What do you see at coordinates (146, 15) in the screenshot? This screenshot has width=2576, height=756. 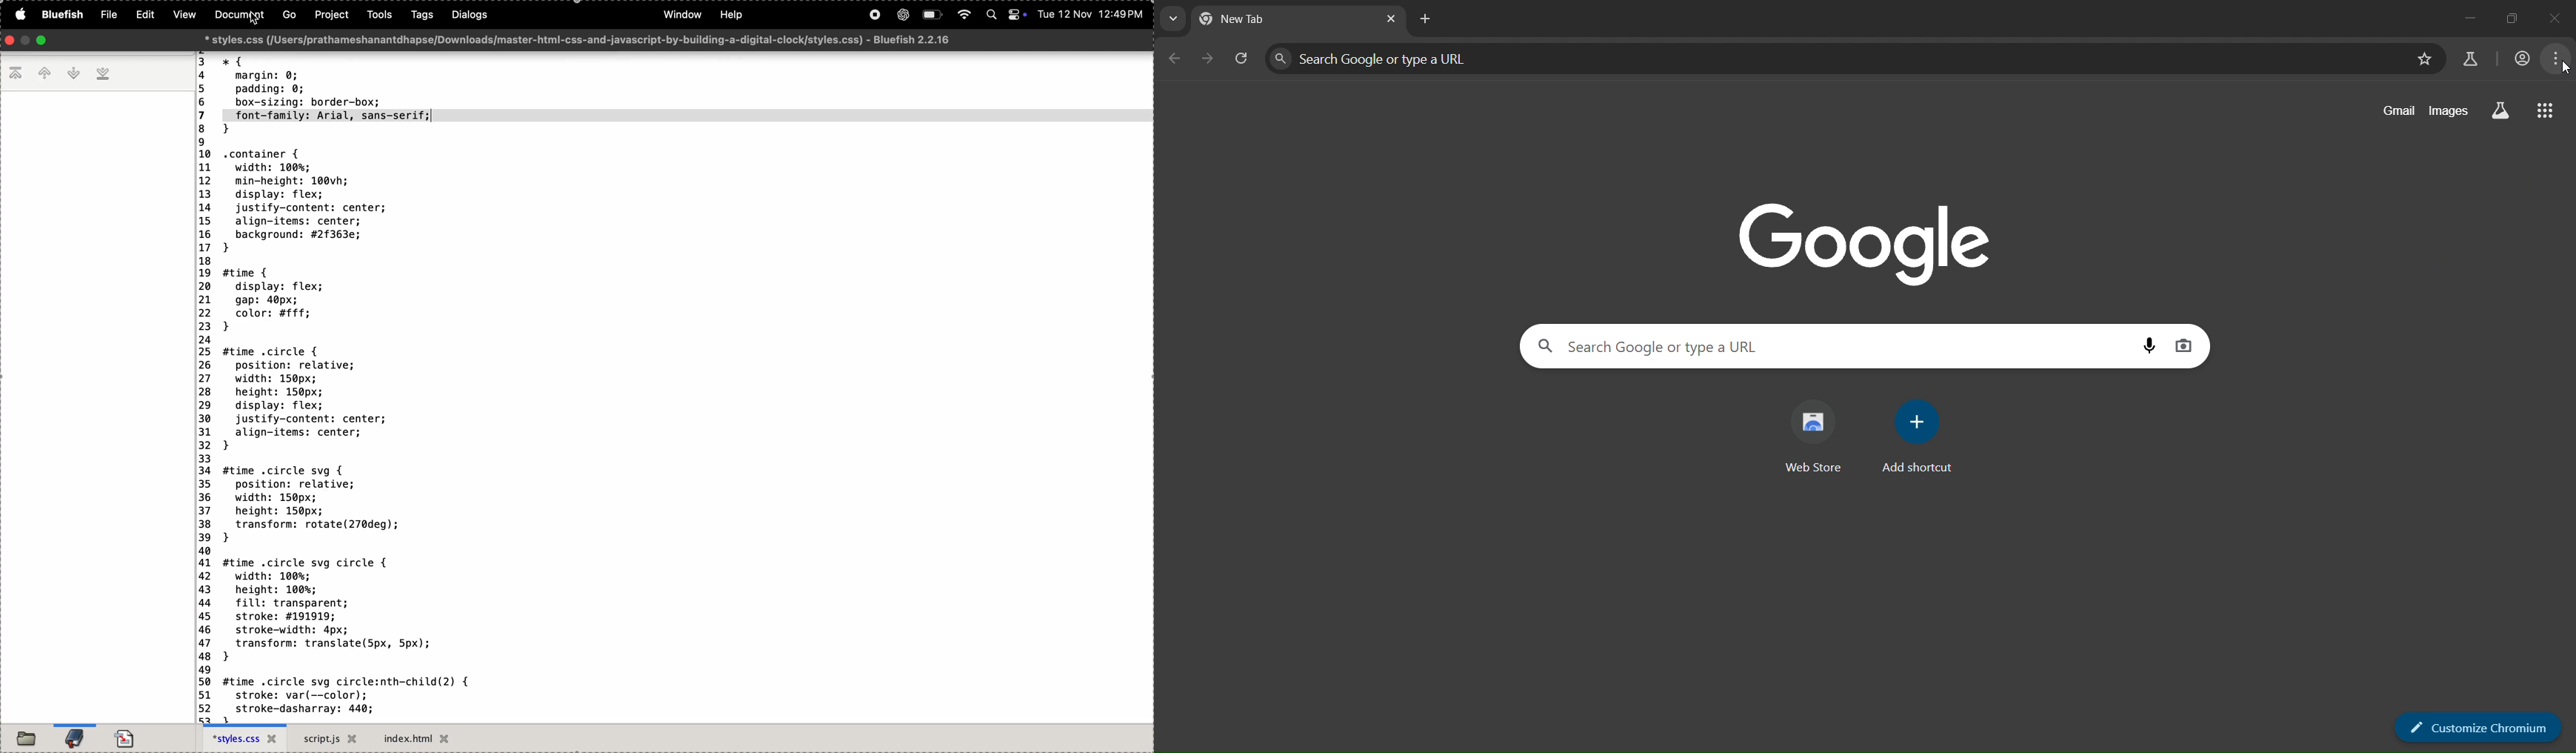 I see `edit` at bounding box center [146, 15].